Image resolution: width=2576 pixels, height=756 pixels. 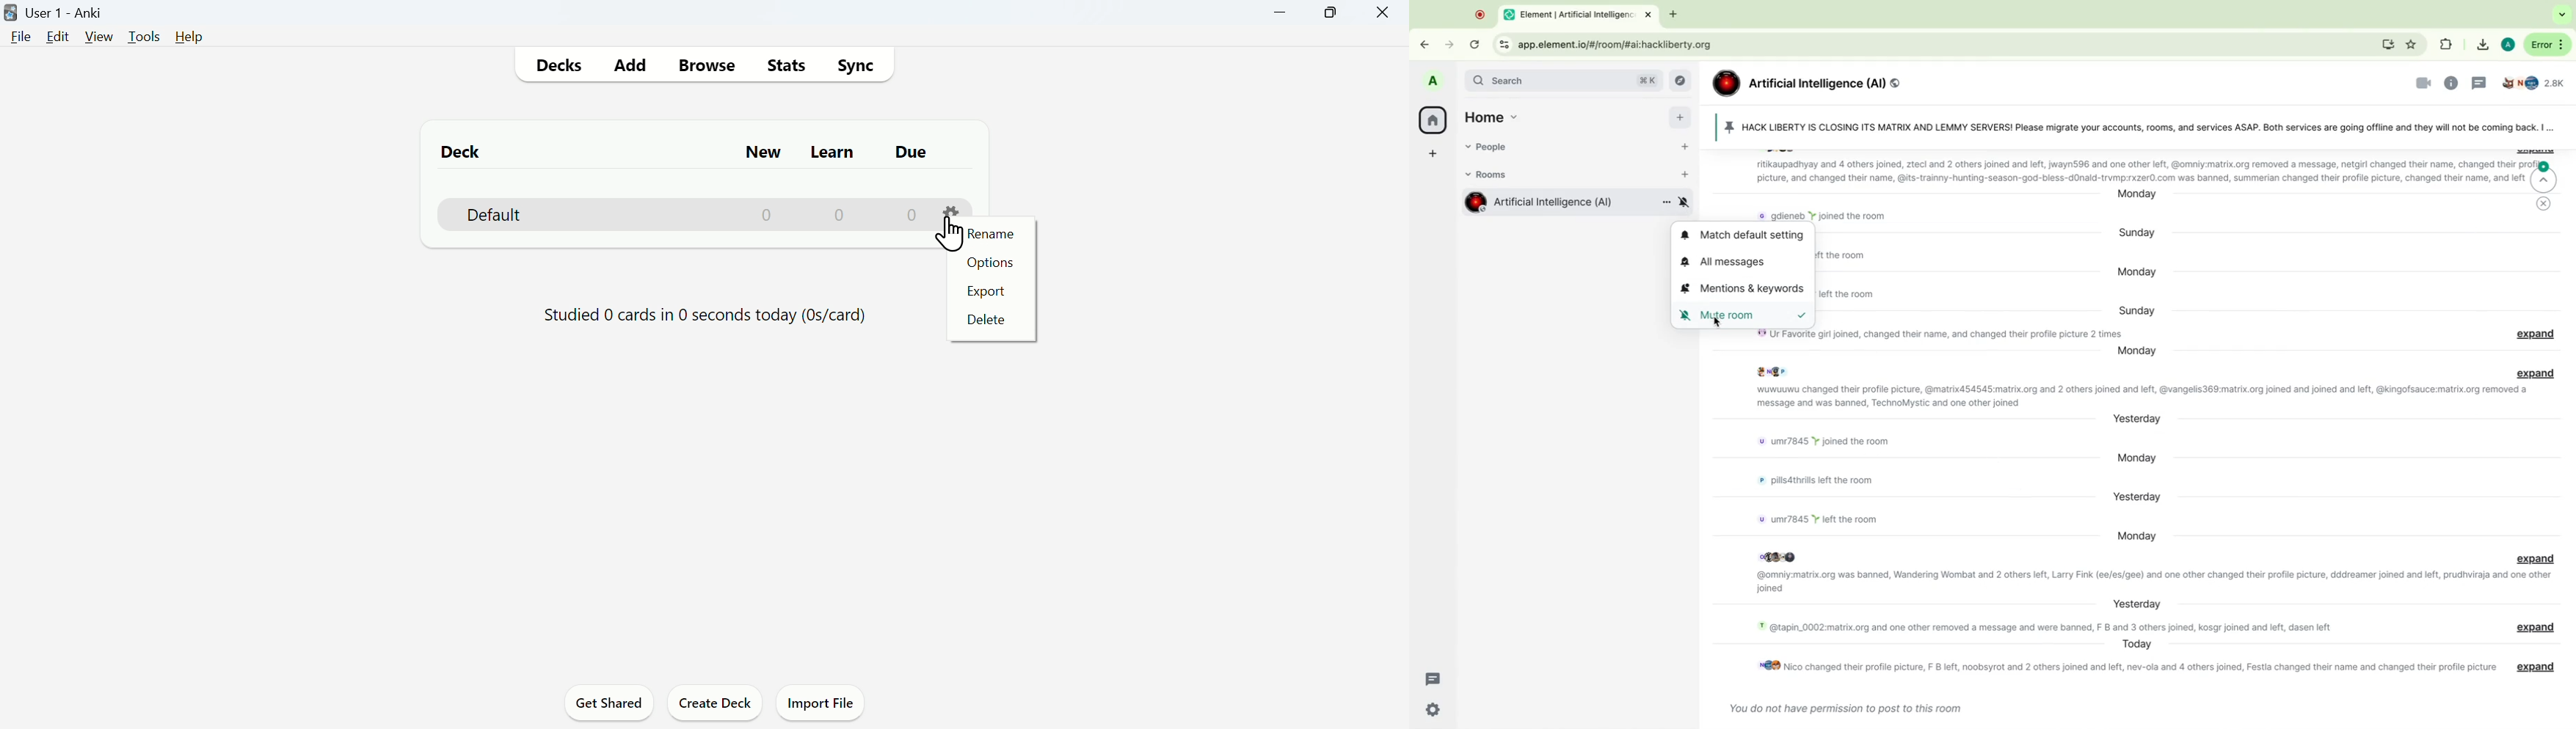 What do you see at coordinates (630, 66) in the screenshot?
I see `Add` at bounding box center [630, 66].